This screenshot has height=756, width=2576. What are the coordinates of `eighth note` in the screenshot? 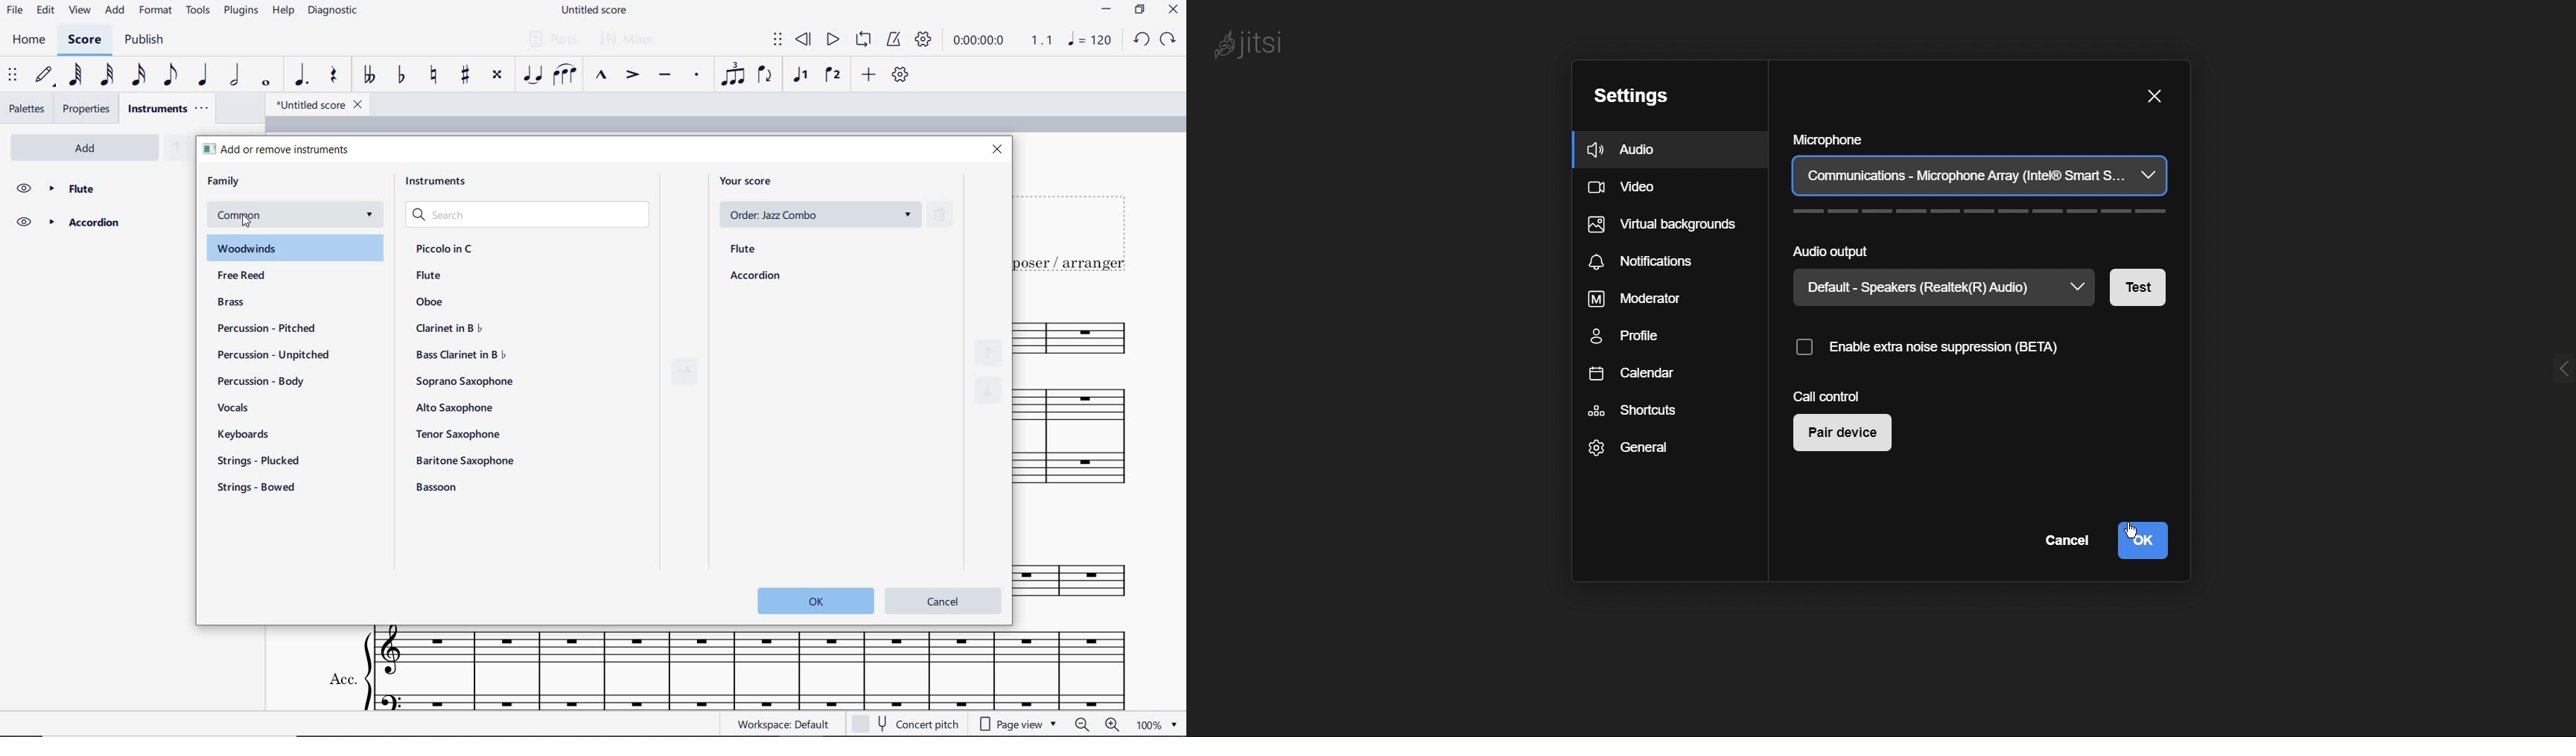 It's located at (168, 76).